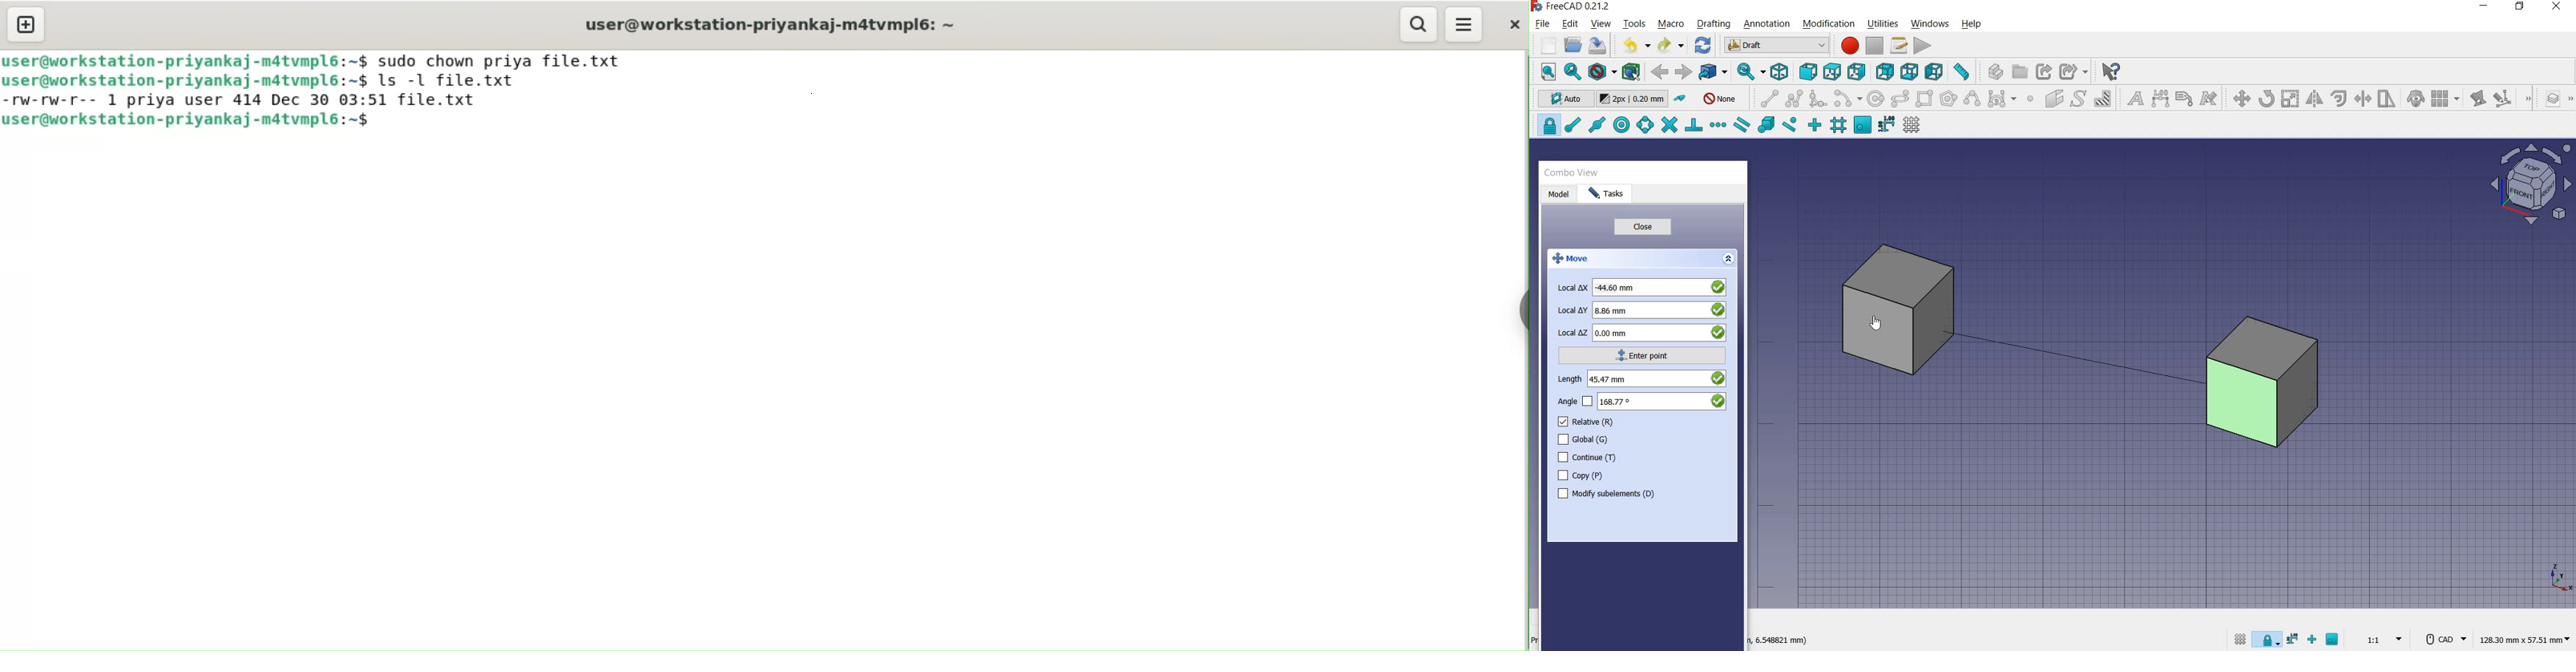 The width and height of the screenshot is (2576, 672). I want to click on refresh, so click(1703, 46).